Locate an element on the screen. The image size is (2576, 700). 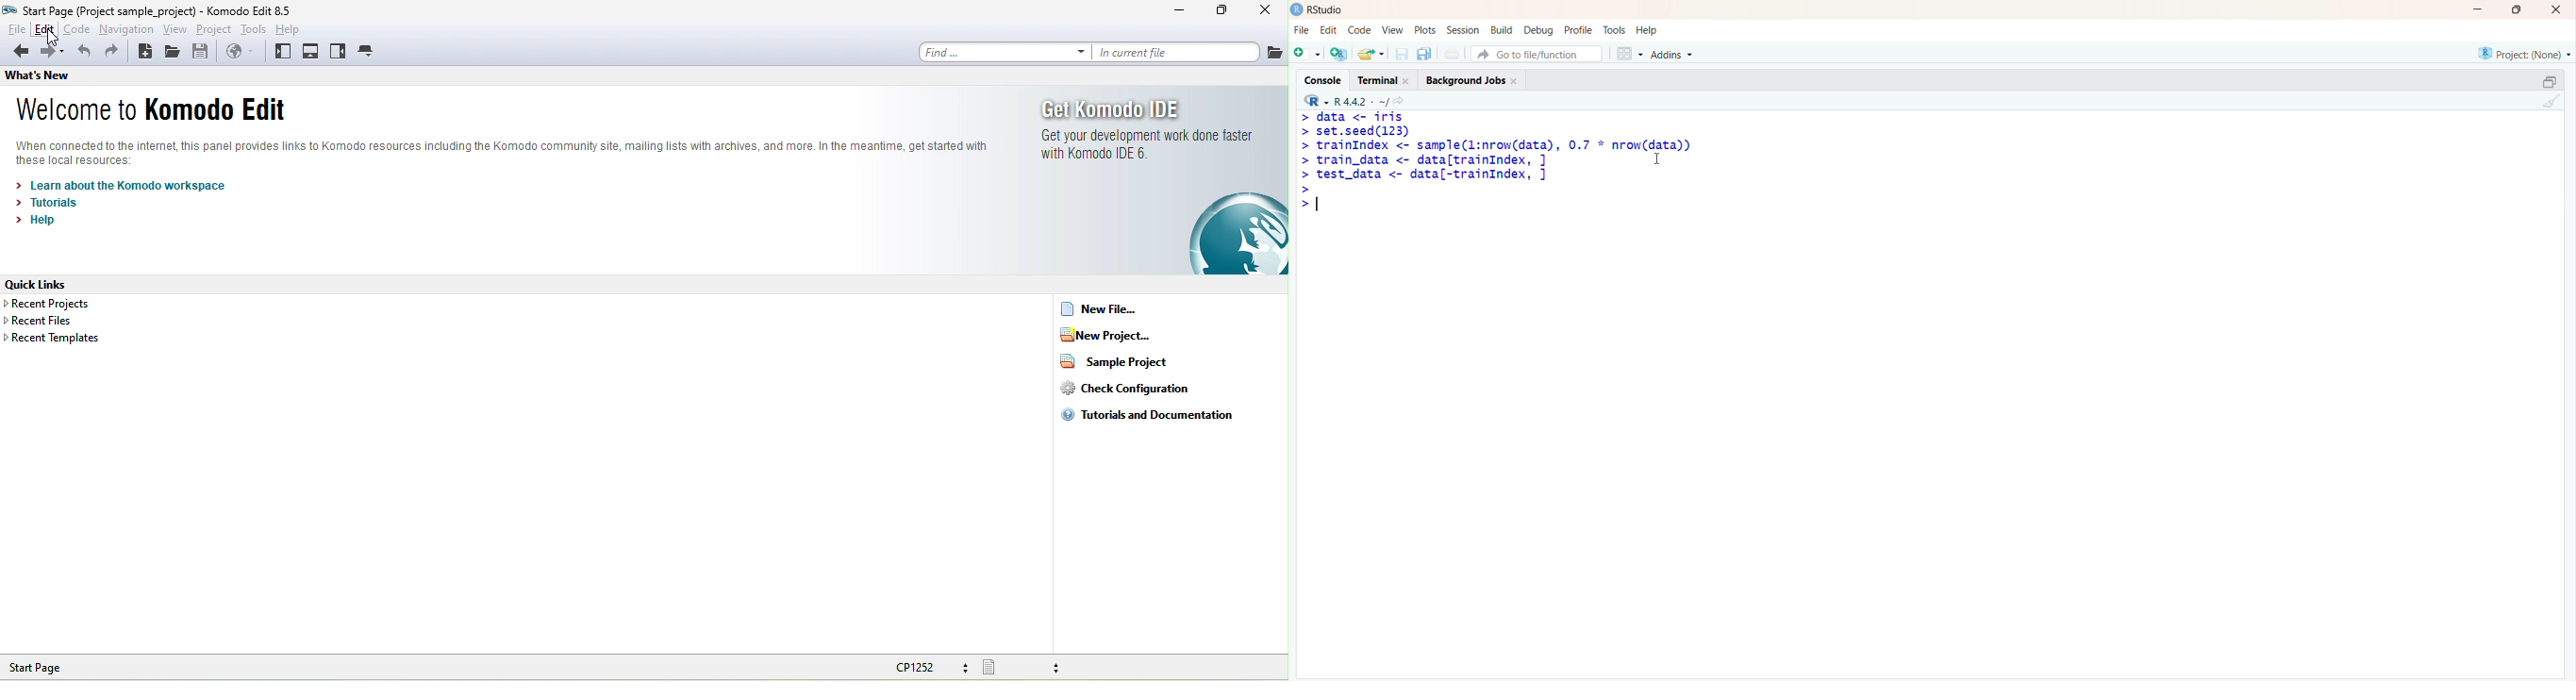
file type is located at coordinates (1027, 668).